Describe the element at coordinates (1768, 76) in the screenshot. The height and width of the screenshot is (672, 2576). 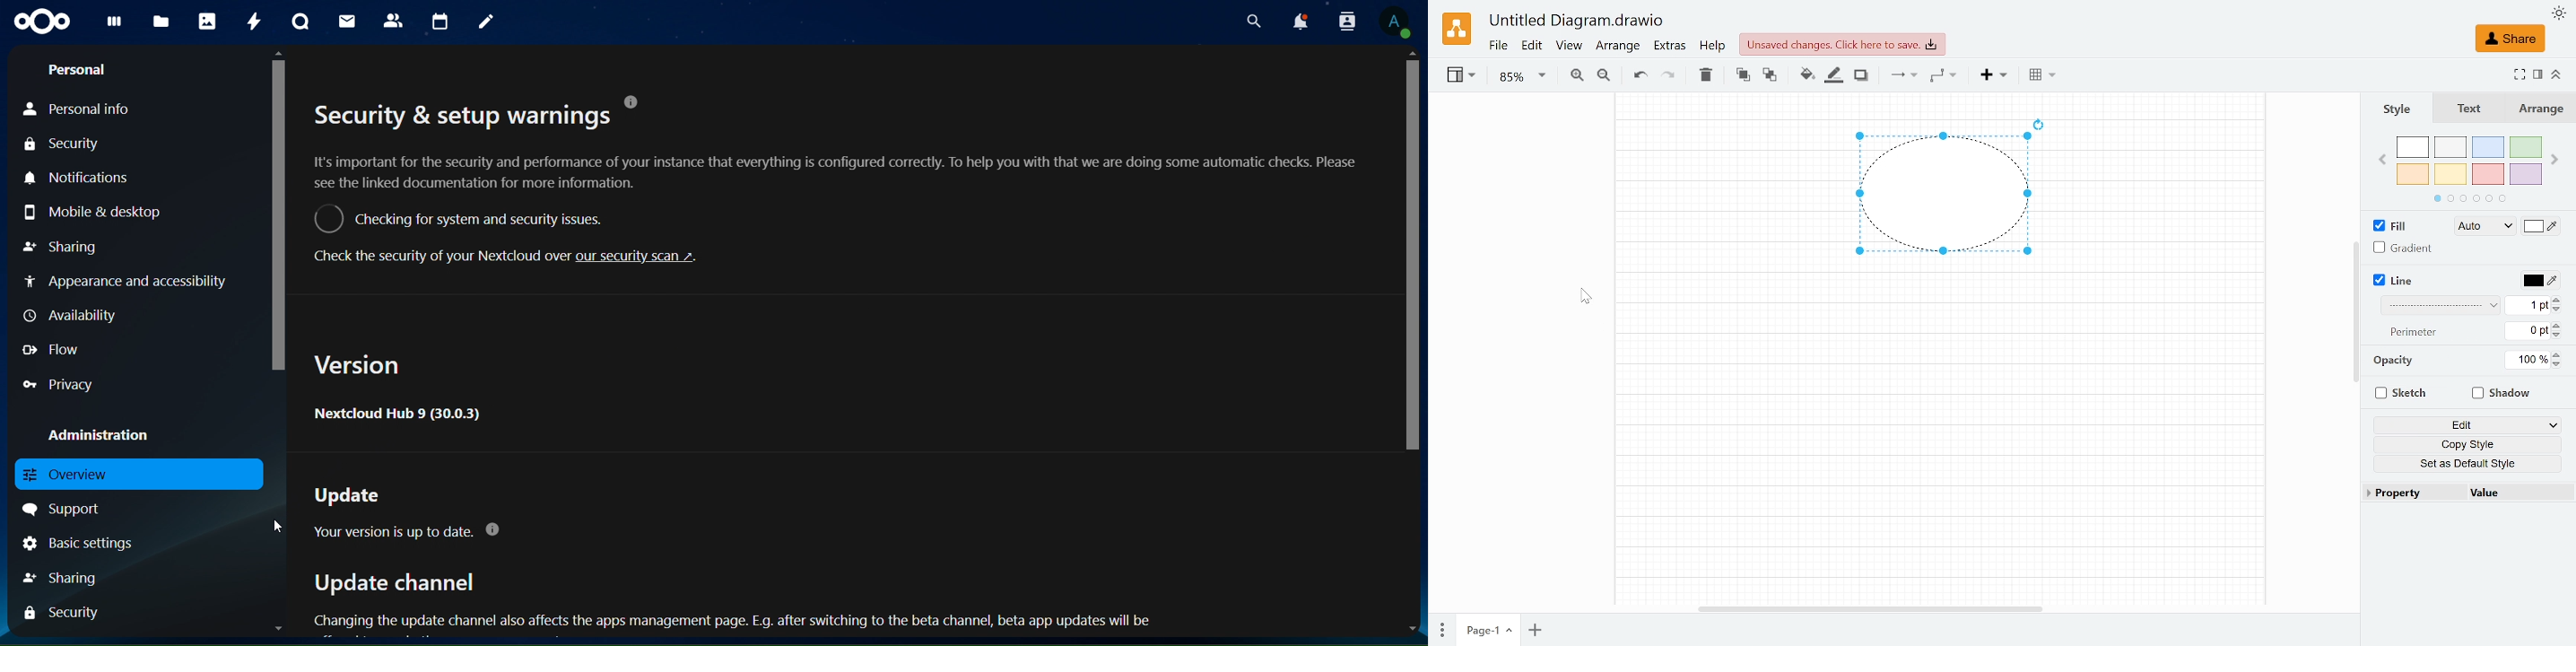
I see `To back` at that location.